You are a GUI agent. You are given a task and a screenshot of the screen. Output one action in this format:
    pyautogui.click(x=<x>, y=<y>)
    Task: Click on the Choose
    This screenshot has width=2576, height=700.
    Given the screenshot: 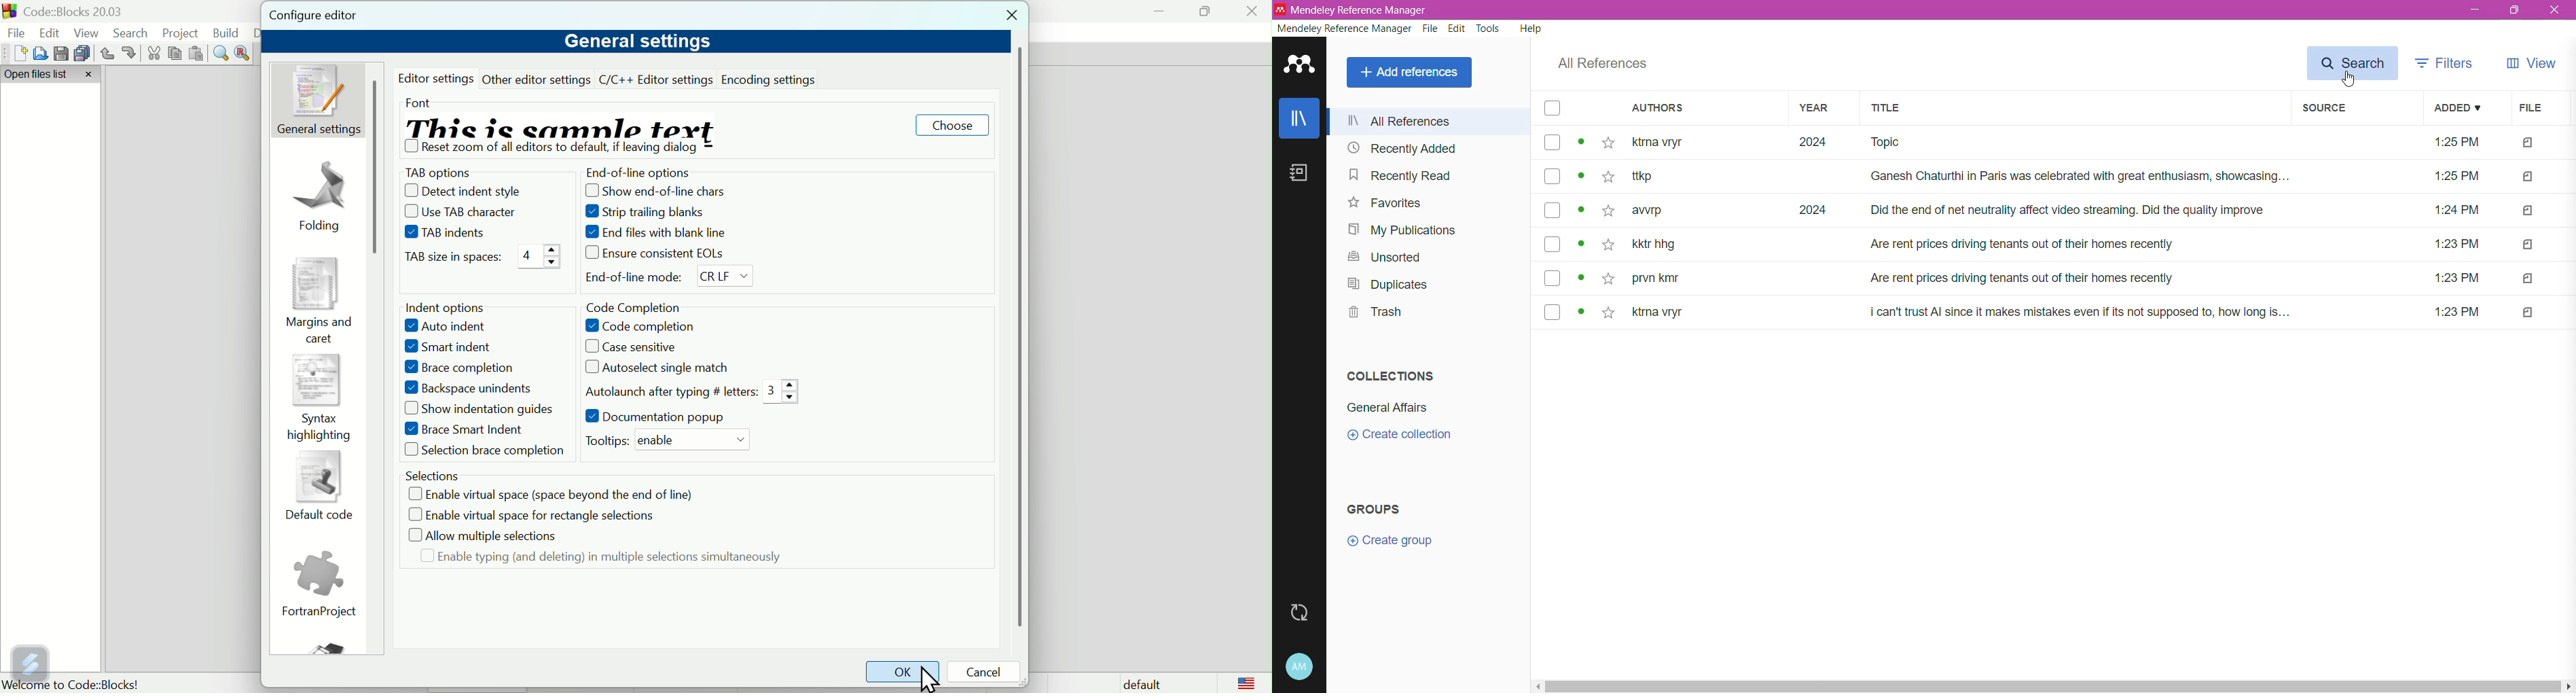 What is the action you would take?
    pyautogui.click(x=952, y=127)
    